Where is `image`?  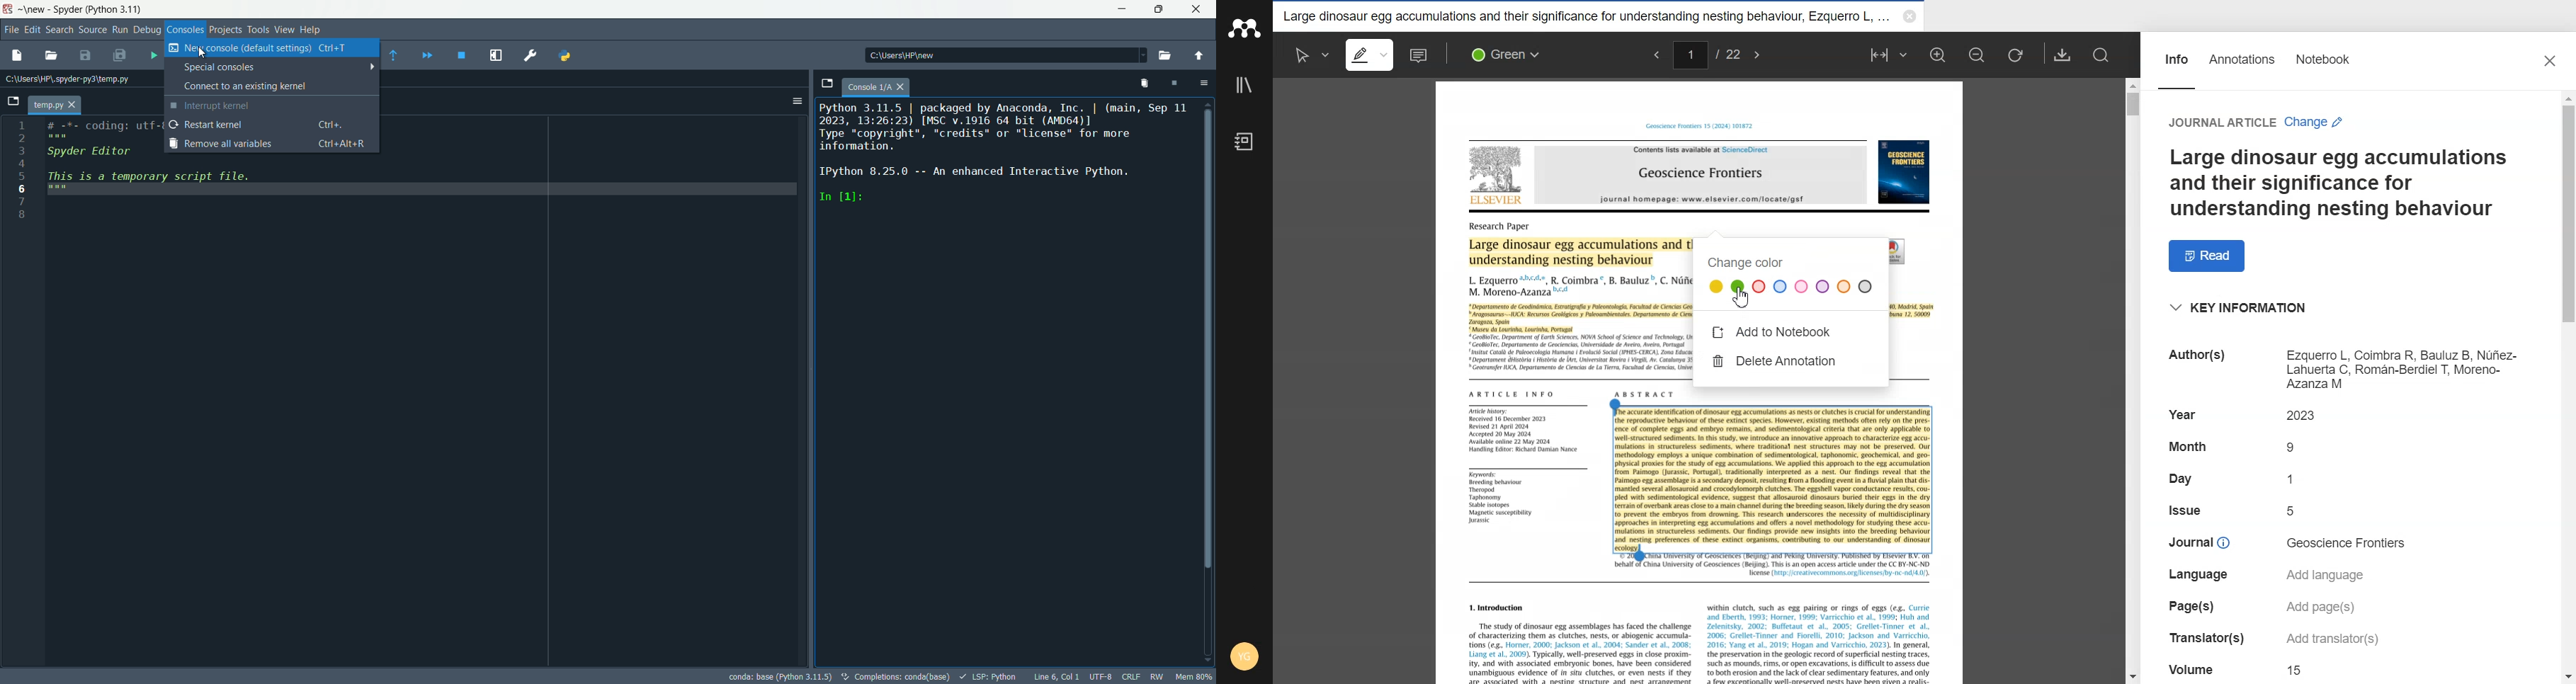 image is located at coordinates (1498, 176).